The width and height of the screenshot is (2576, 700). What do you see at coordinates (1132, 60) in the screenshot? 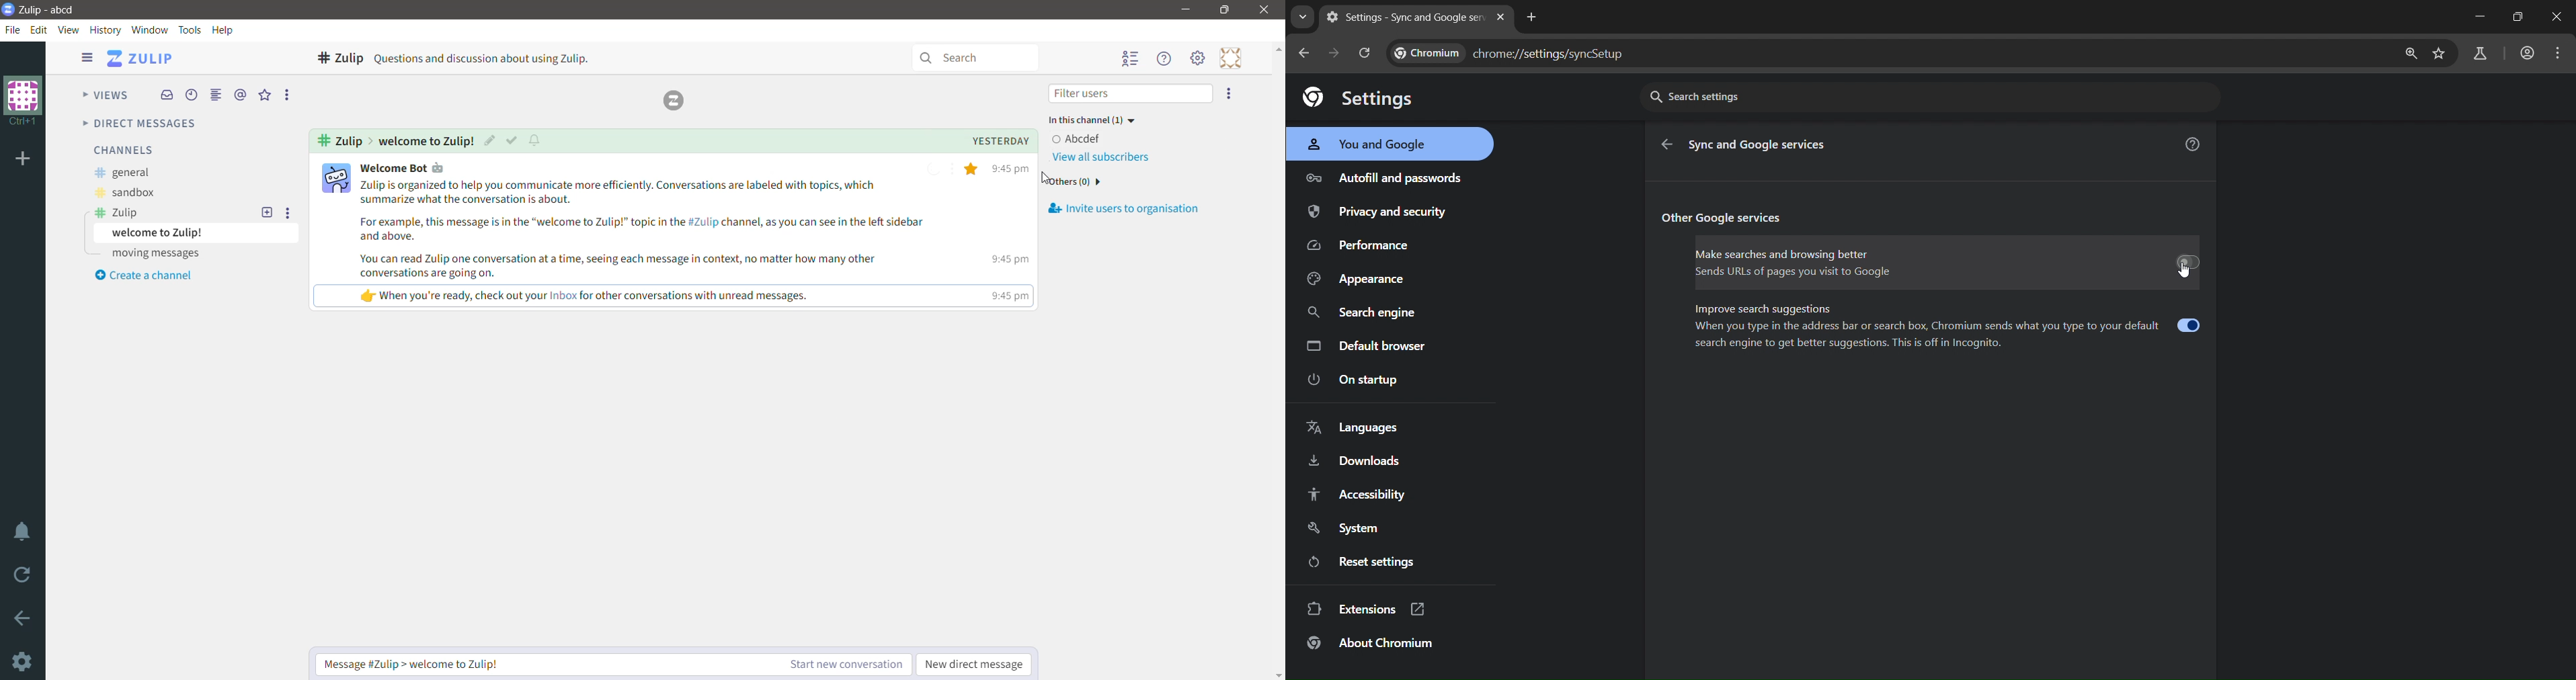
I see `Hide user list` at bounding box center [1132, 60].